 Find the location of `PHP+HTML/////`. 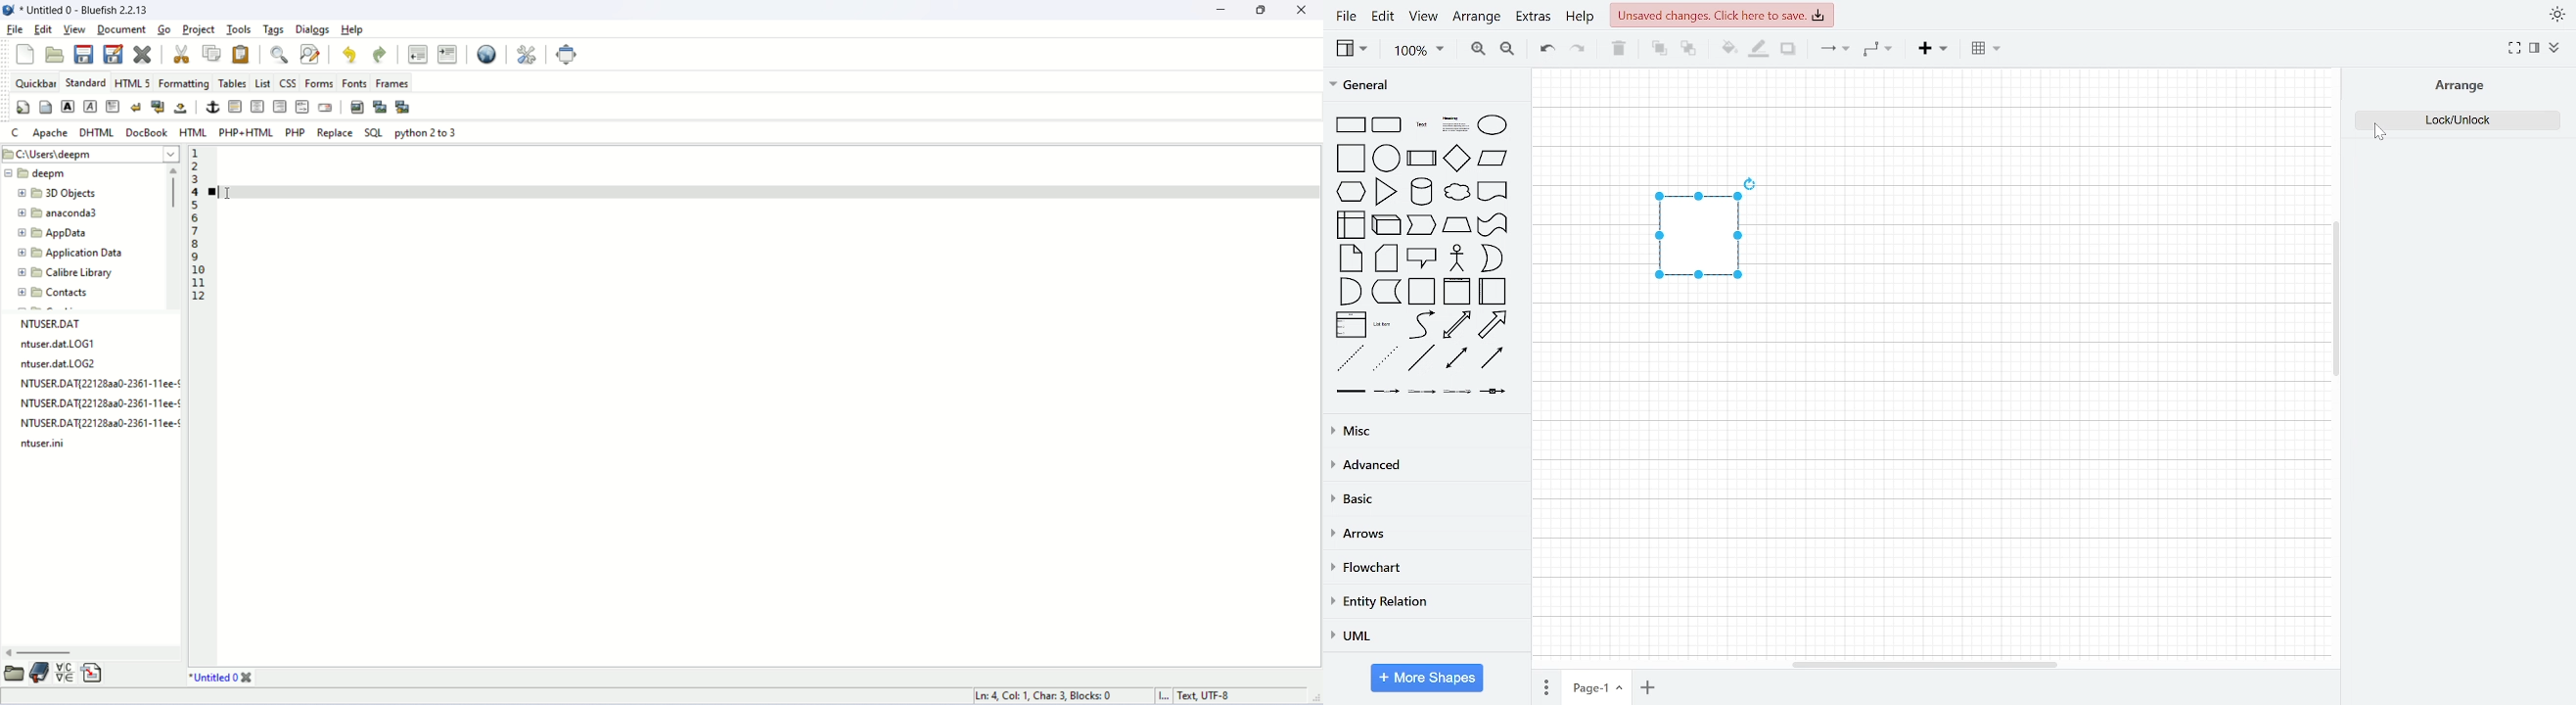

PHP+HTML///// is located at coordinates (245, 132).